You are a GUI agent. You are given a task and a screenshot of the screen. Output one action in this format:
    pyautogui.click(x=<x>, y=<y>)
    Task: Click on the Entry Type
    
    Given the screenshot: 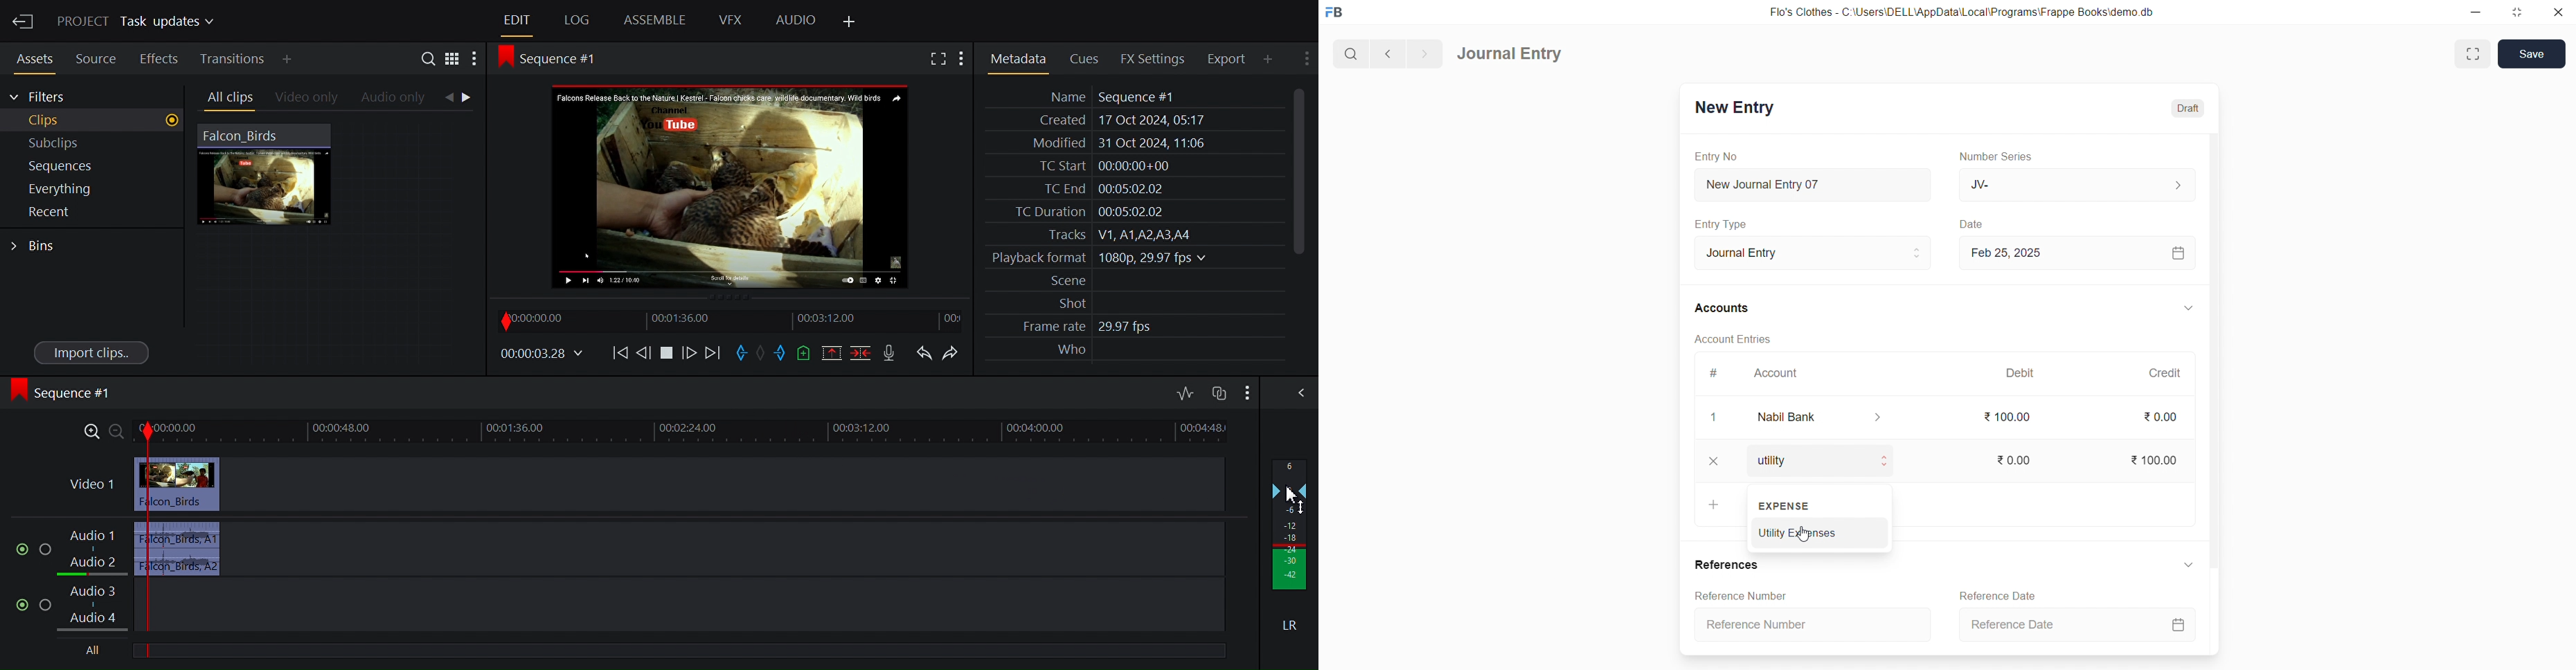 What is the action you would take?
    pyautogui.click(x=1722, y=224)
    